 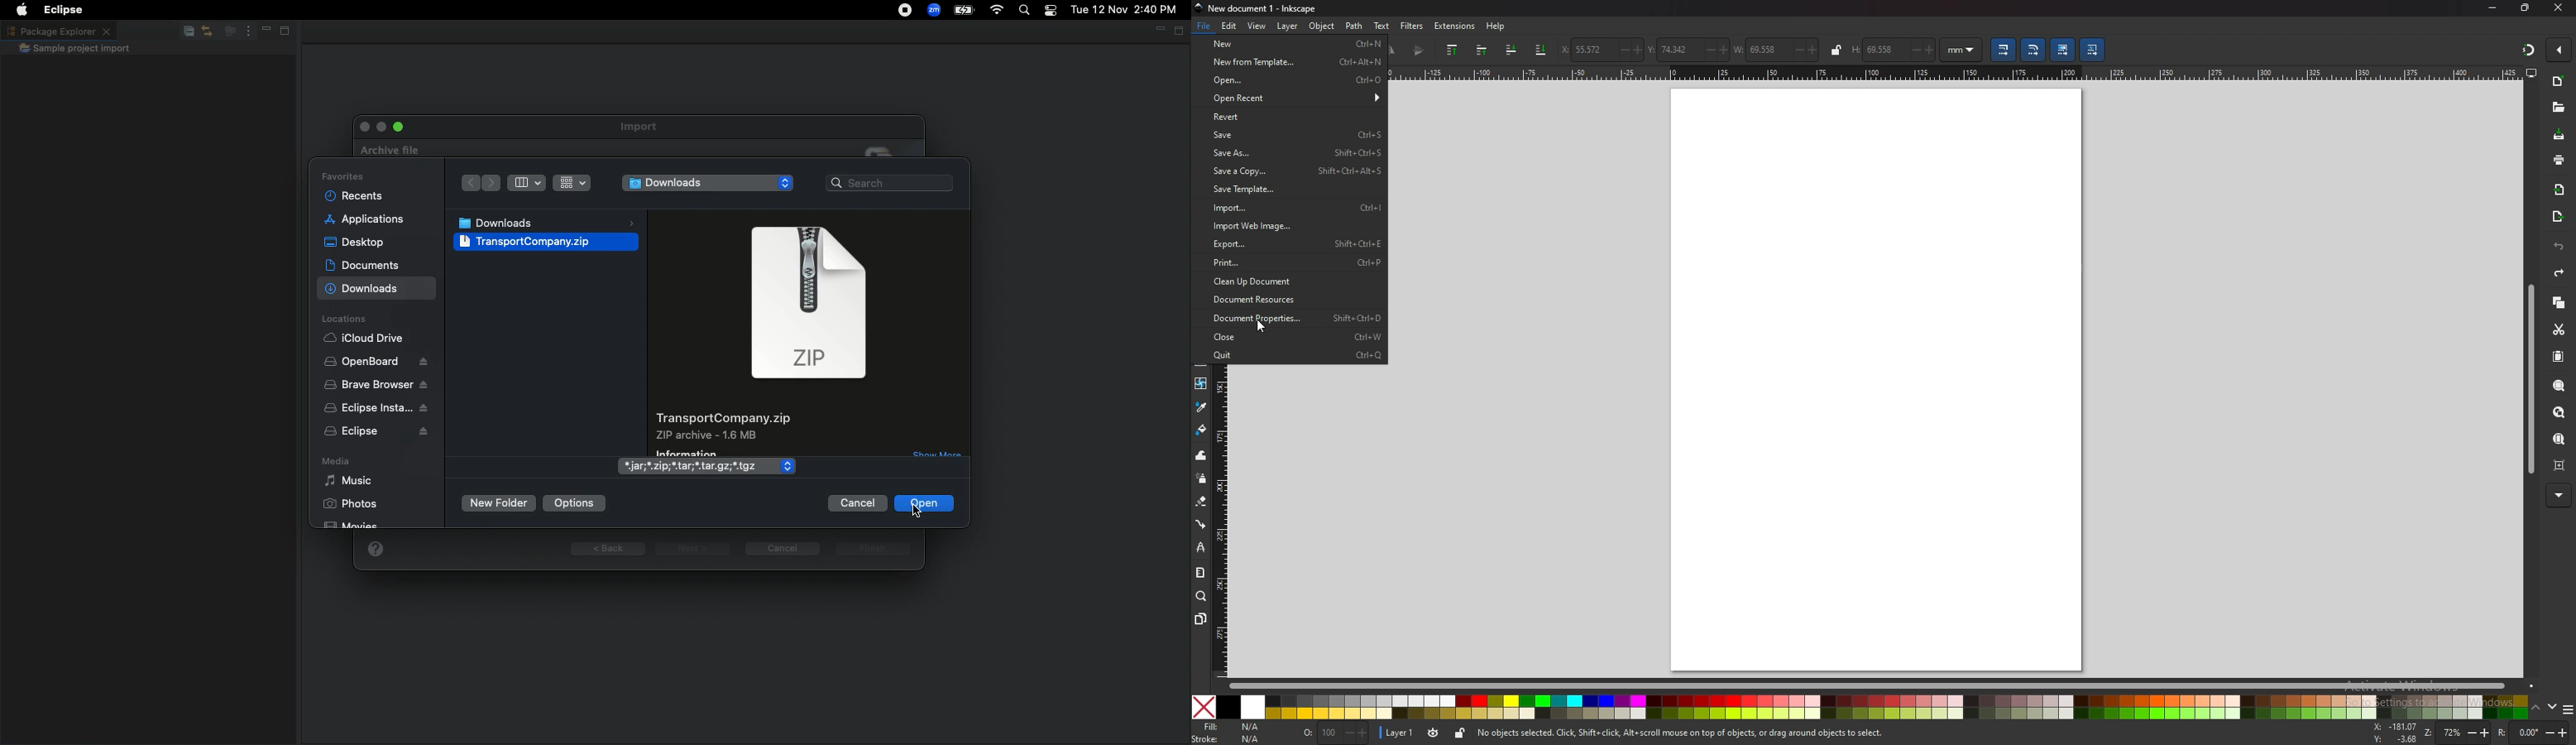 I want to click on Music, so click(x=349, y=482).